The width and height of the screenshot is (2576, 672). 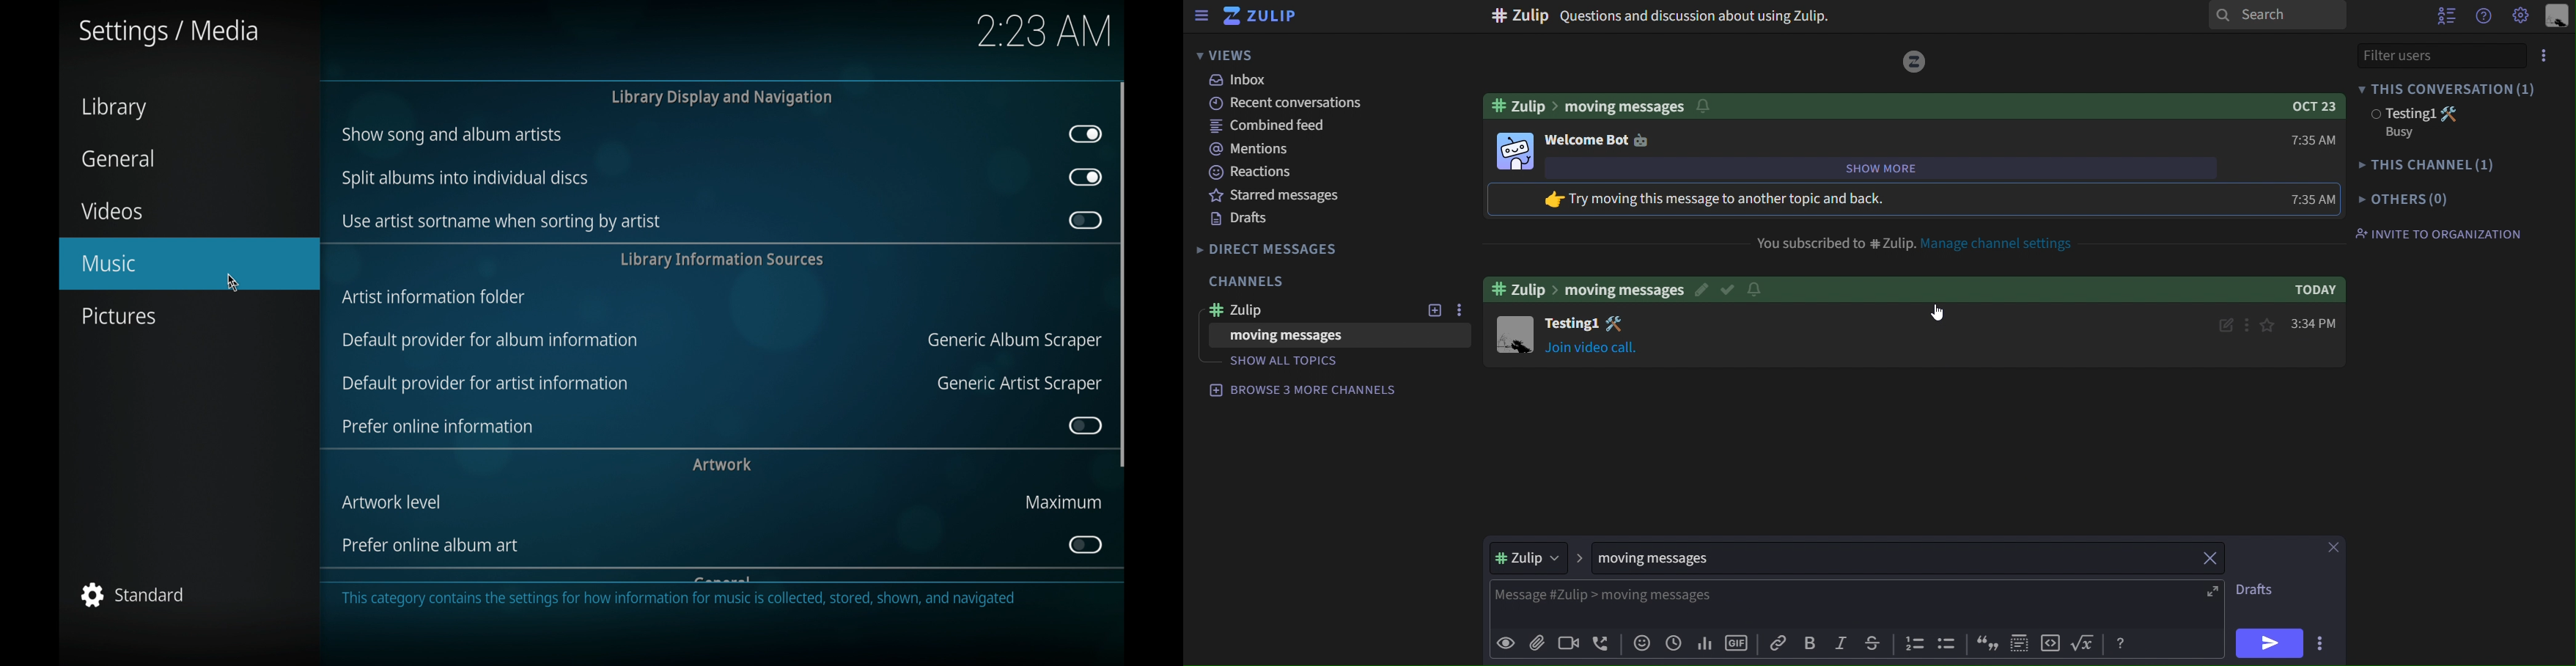 I want to click on edit, so click(x=2222, y=323).